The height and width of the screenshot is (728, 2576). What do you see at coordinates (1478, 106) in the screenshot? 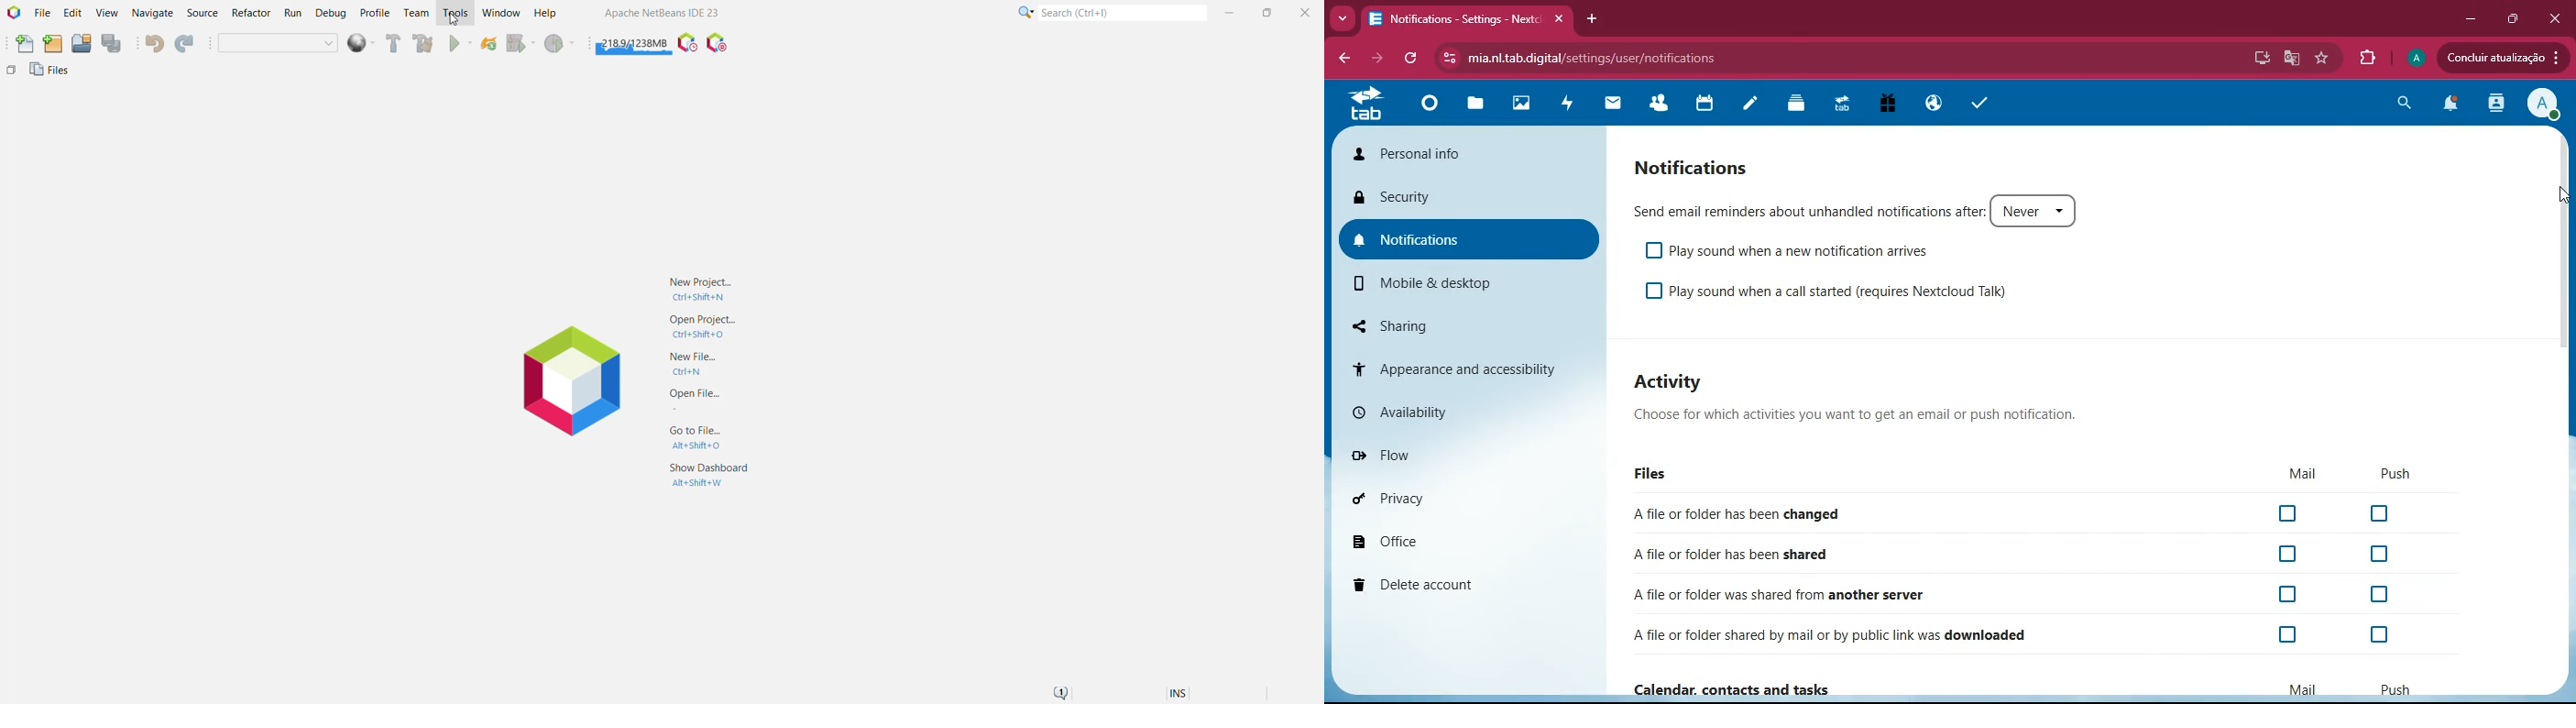
I see `files` at bounding box center [1478, 106].